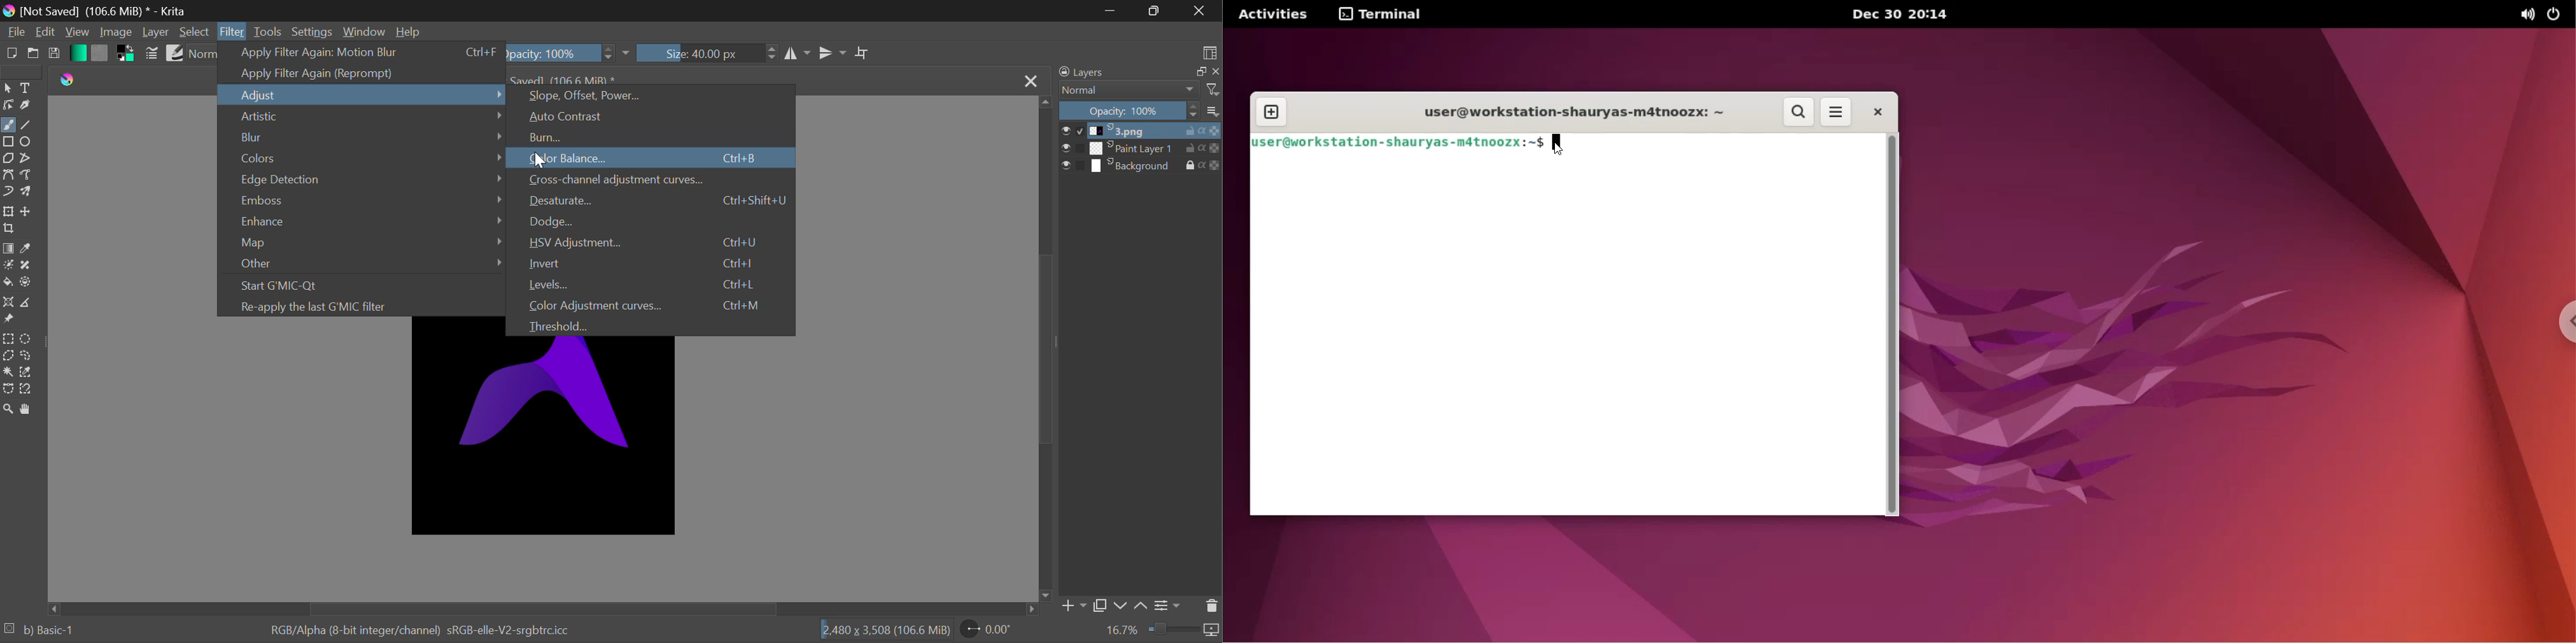  What do you see at coordinates (1569, 114) in the screenshot?
I see `user@workstation-shauryas-m4tnoozx: ~` at bounding box center [1569, 114].